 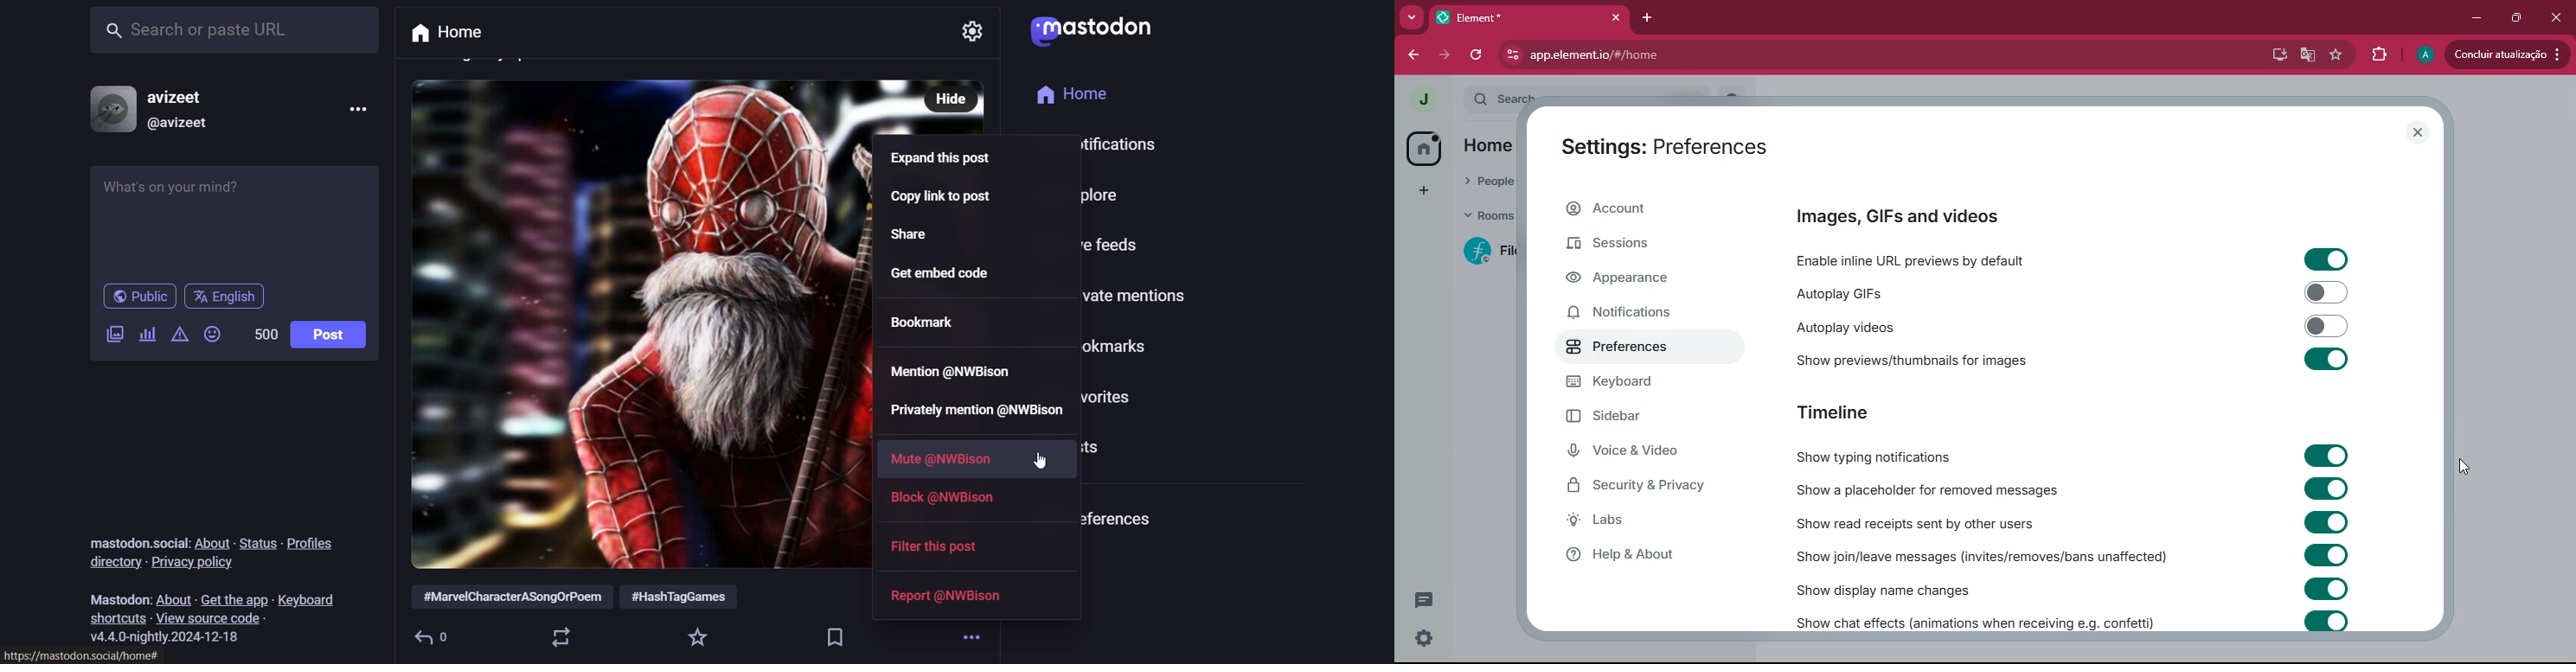 What do you see at coordinates (1641, 209) in the screenshot?
I see `account` at bounding box center [1641, 209].